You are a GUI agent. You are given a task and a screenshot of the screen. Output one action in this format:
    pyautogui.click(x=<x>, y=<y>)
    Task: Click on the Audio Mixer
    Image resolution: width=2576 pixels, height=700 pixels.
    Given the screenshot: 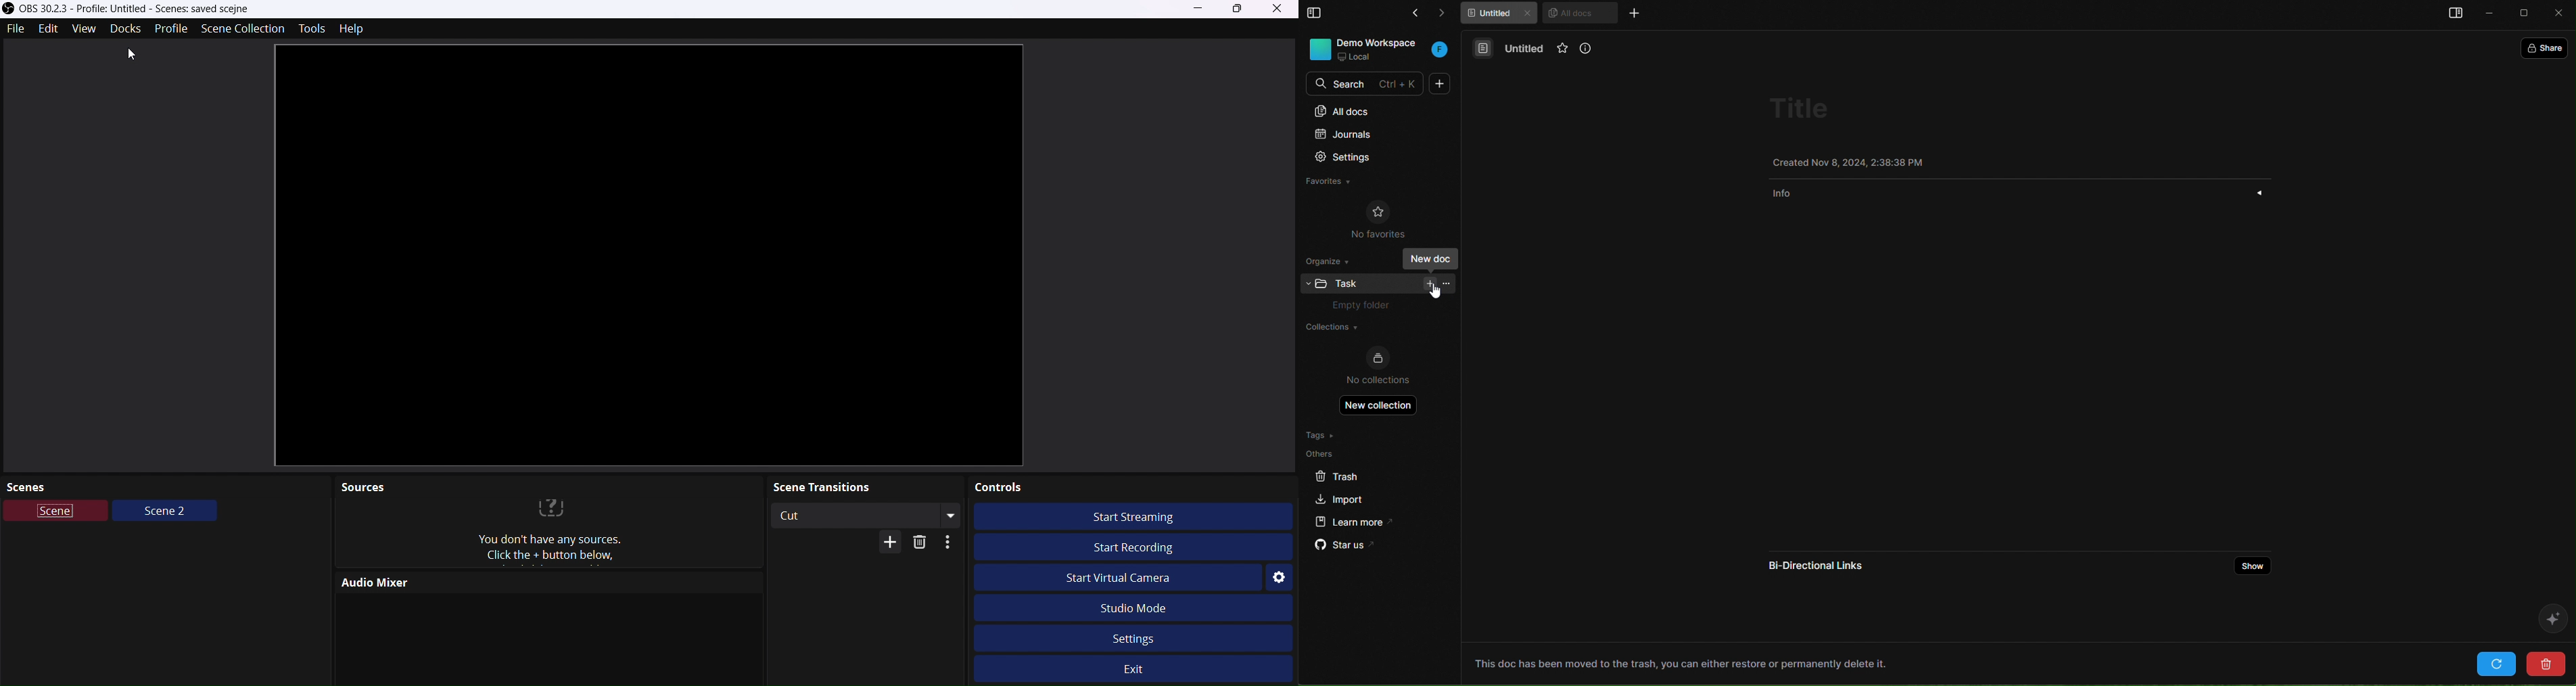 What is the action you would take?
    pyautogui.click(x=544, y=583)
    